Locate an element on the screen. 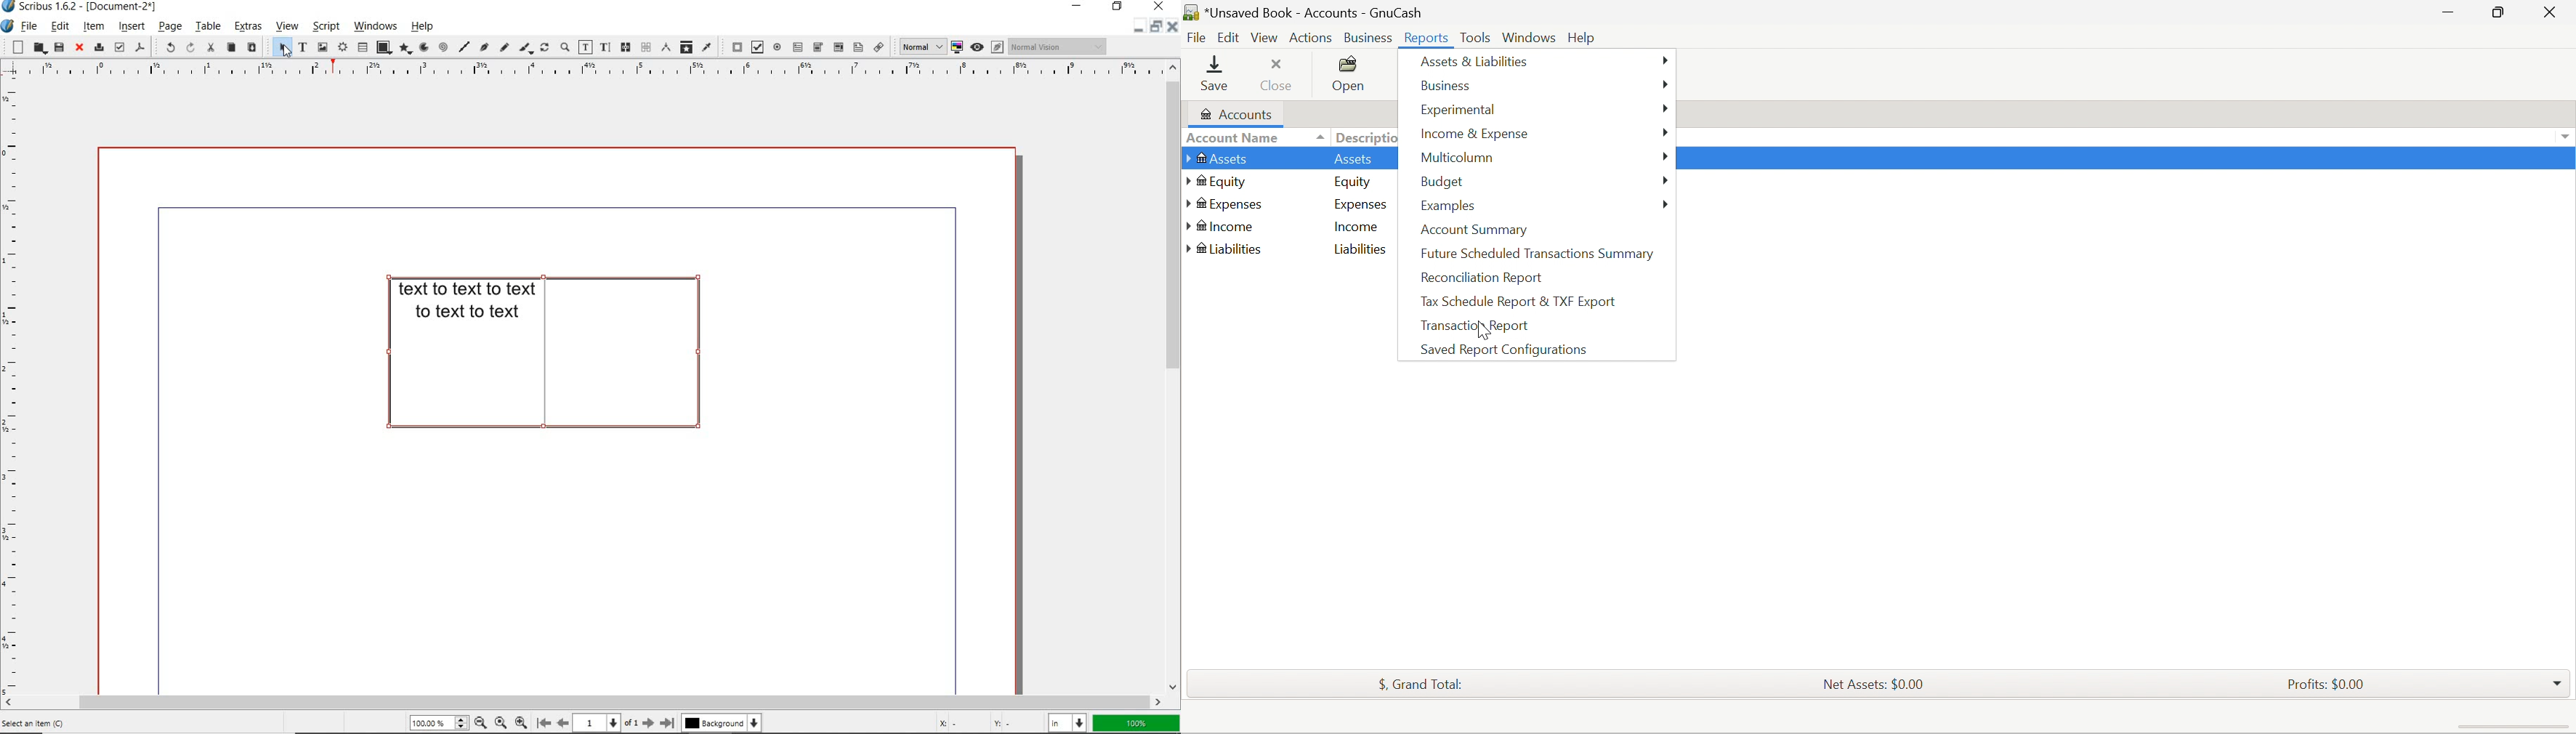  More is located at coordinates (1667, 156).